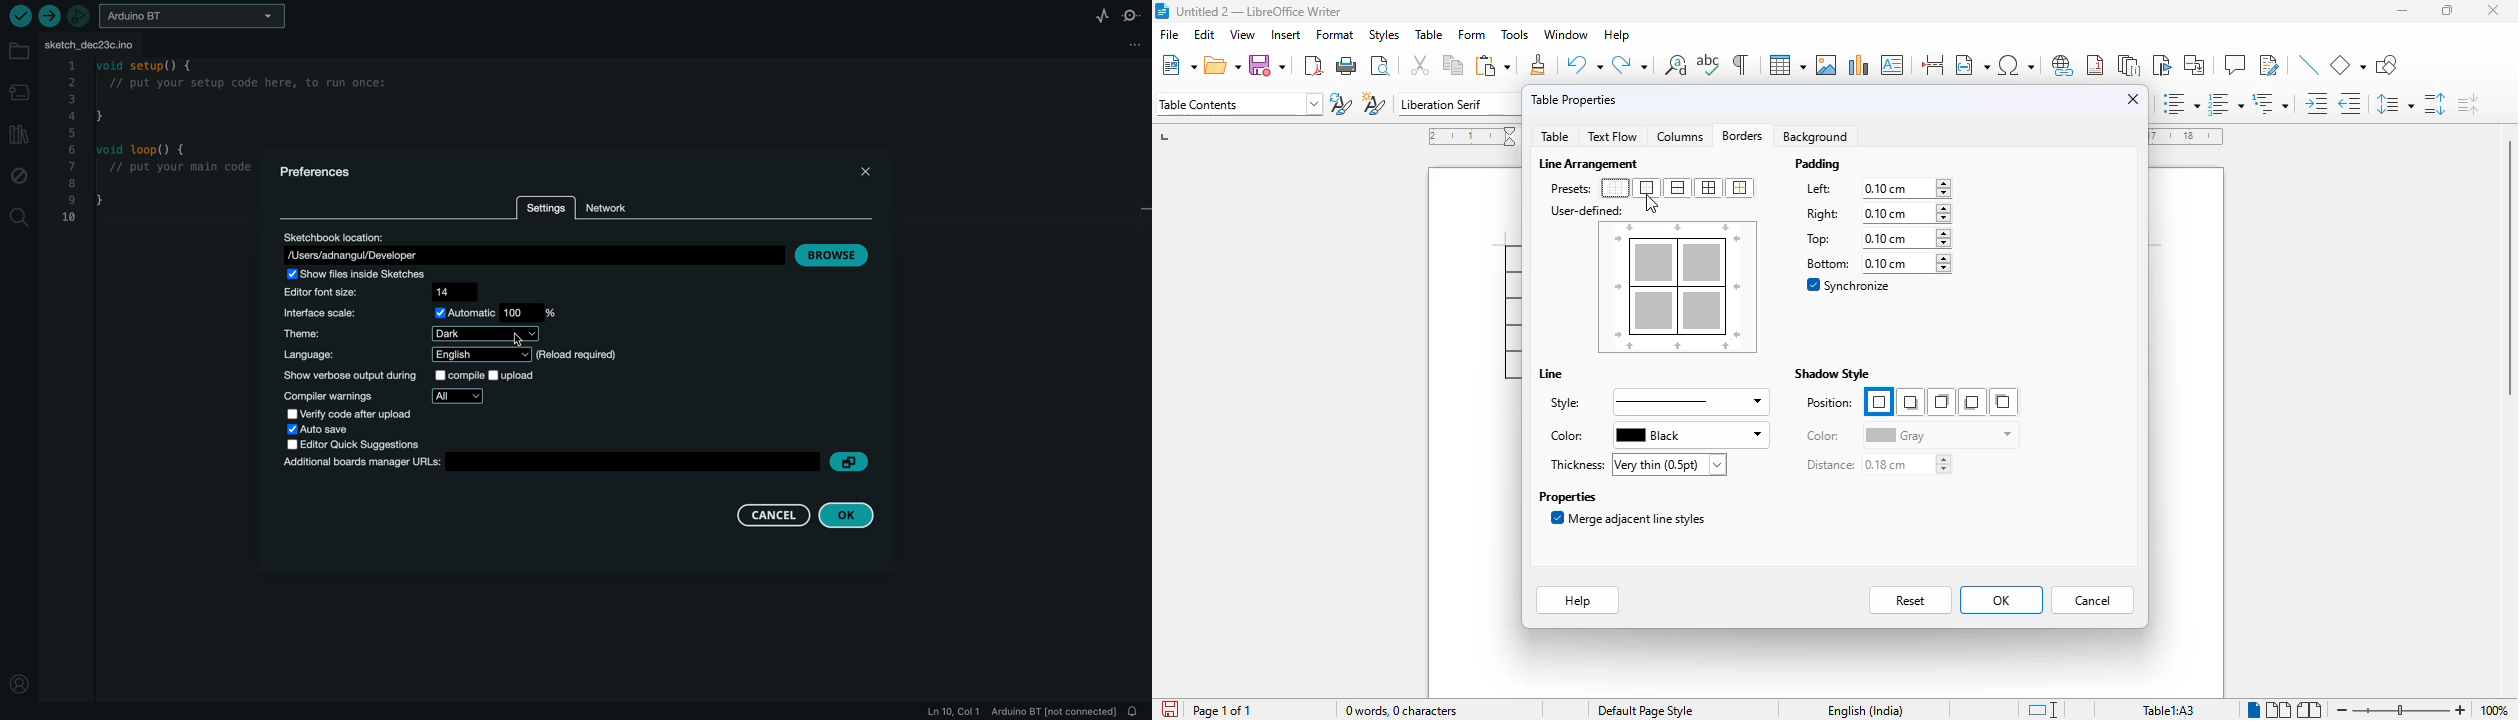 The image size is (2520, 728). Describe the element at coordinates (2348, 65) in the screenshot. I see `basic shapes` at that location.